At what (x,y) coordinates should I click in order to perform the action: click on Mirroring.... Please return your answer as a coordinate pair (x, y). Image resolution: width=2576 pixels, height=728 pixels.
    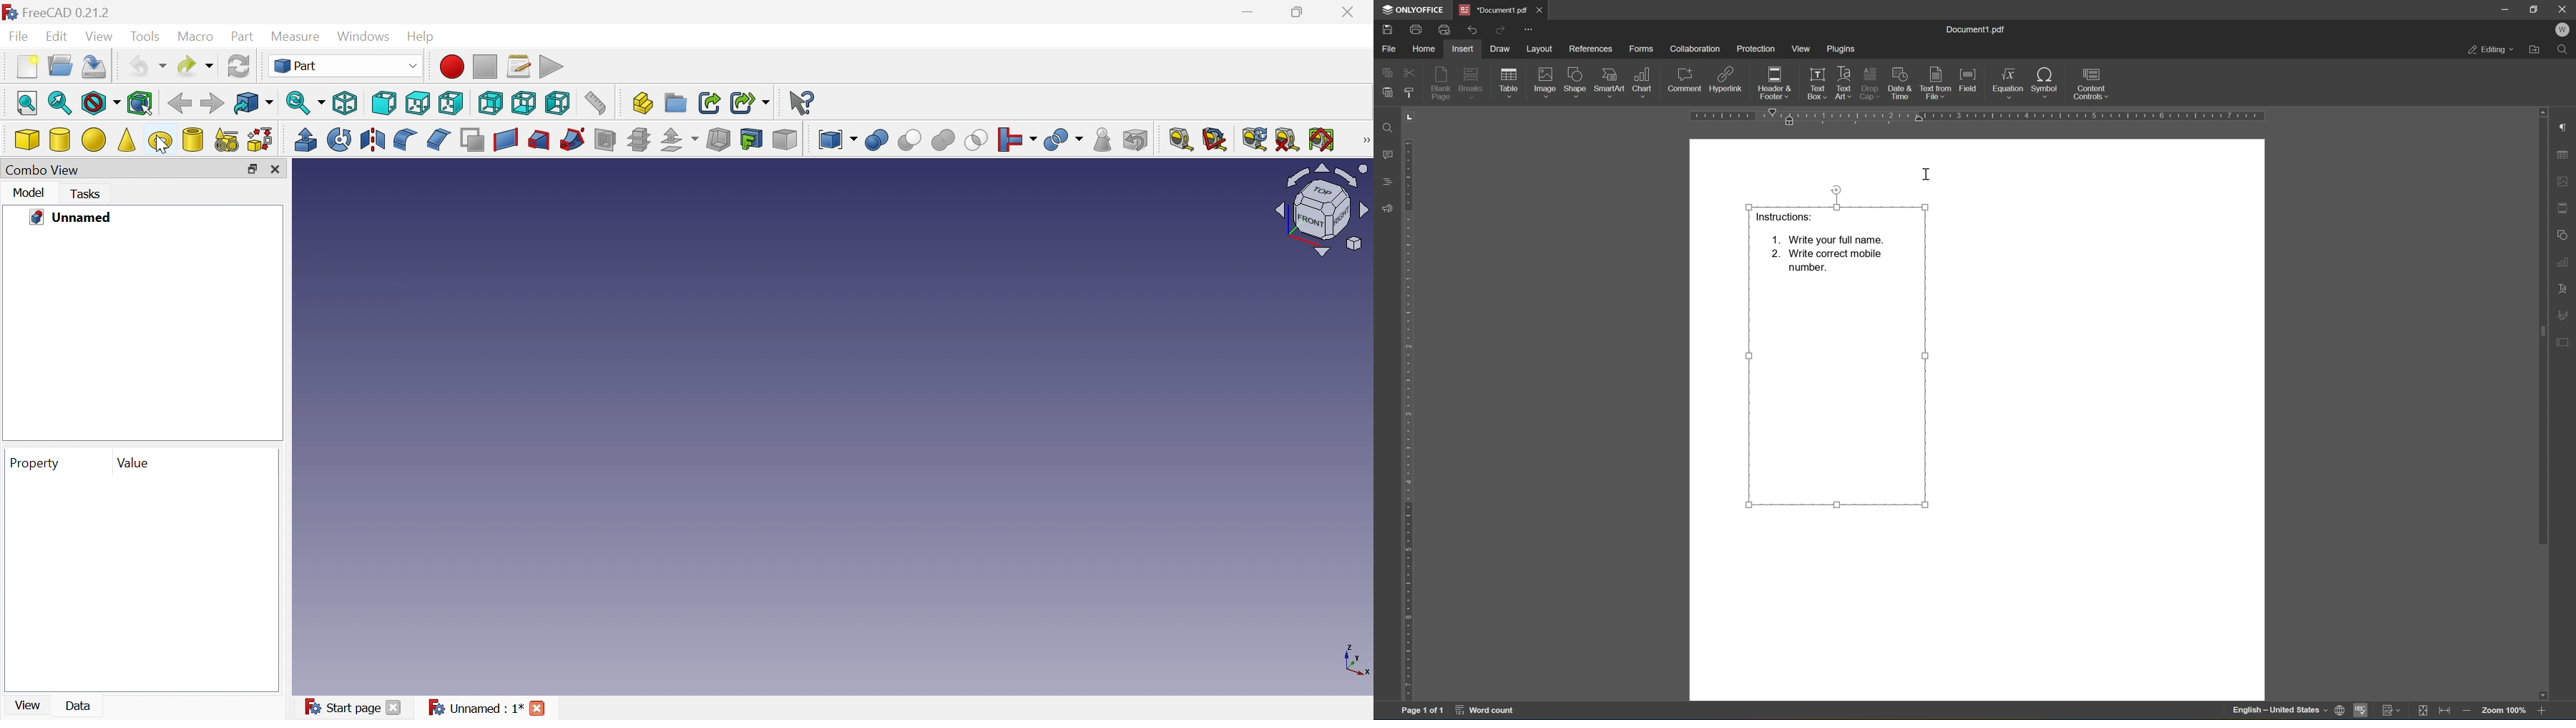
    Looking at the image, I should click on (373, 142).